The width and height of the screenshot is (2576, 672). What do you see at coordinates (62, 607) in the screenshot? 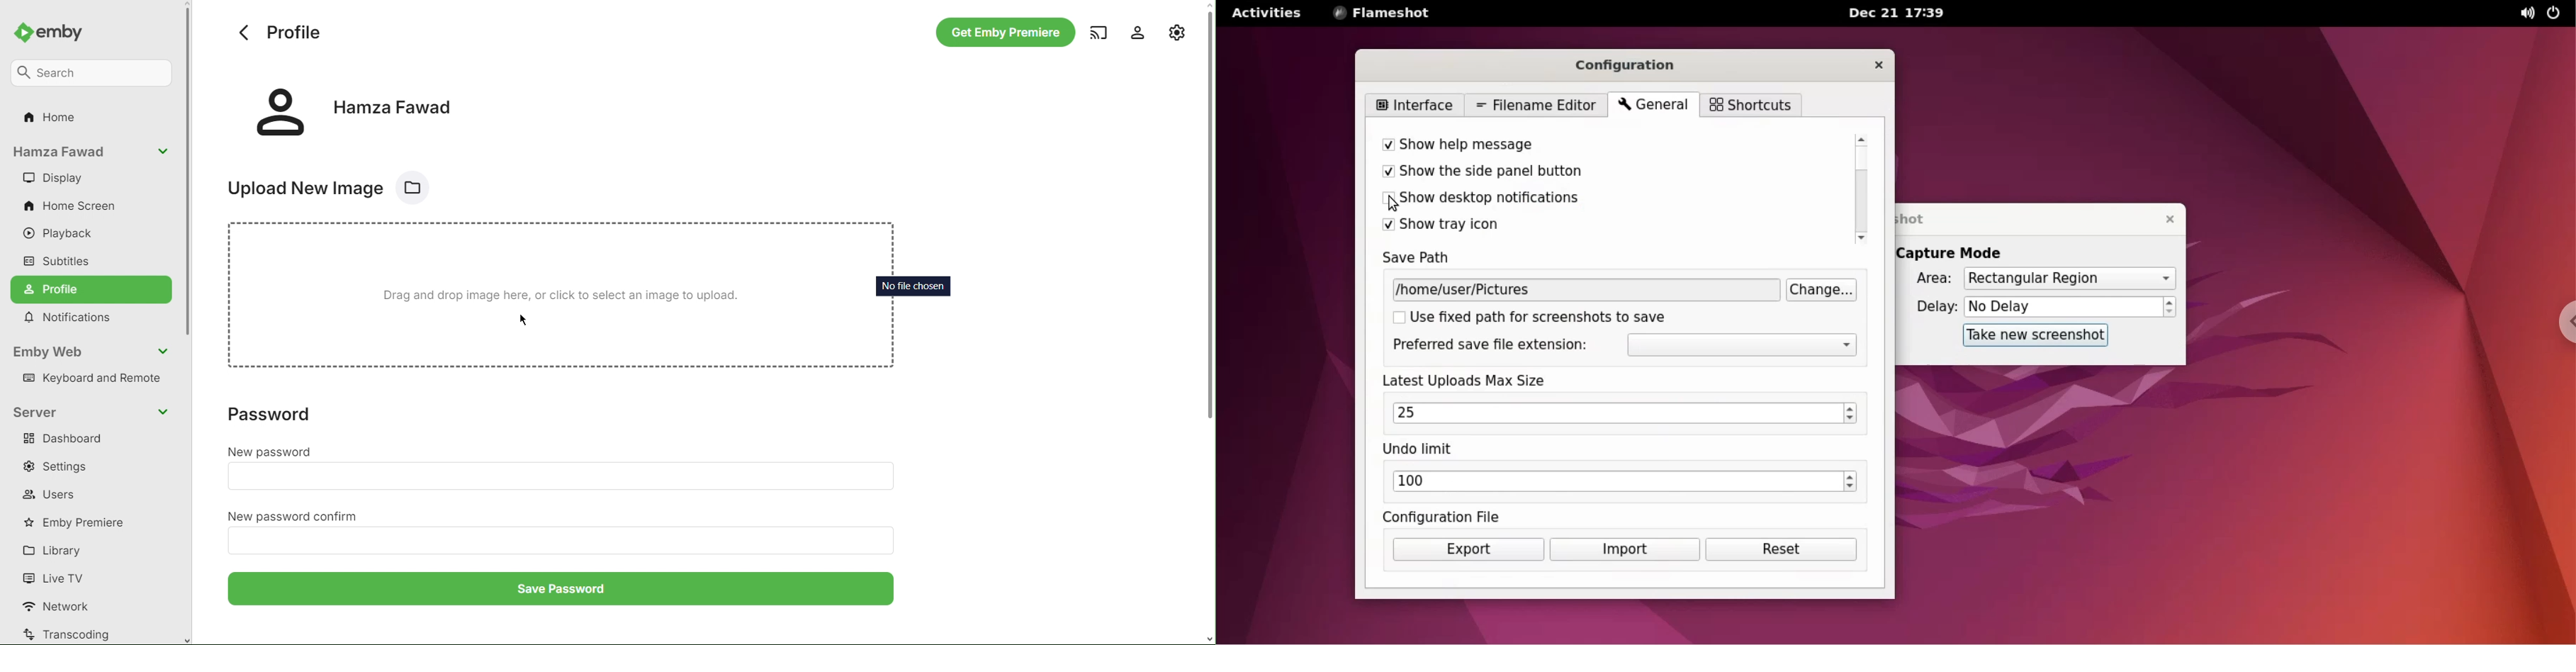
I see `Network` at bounding box center [62, 607].